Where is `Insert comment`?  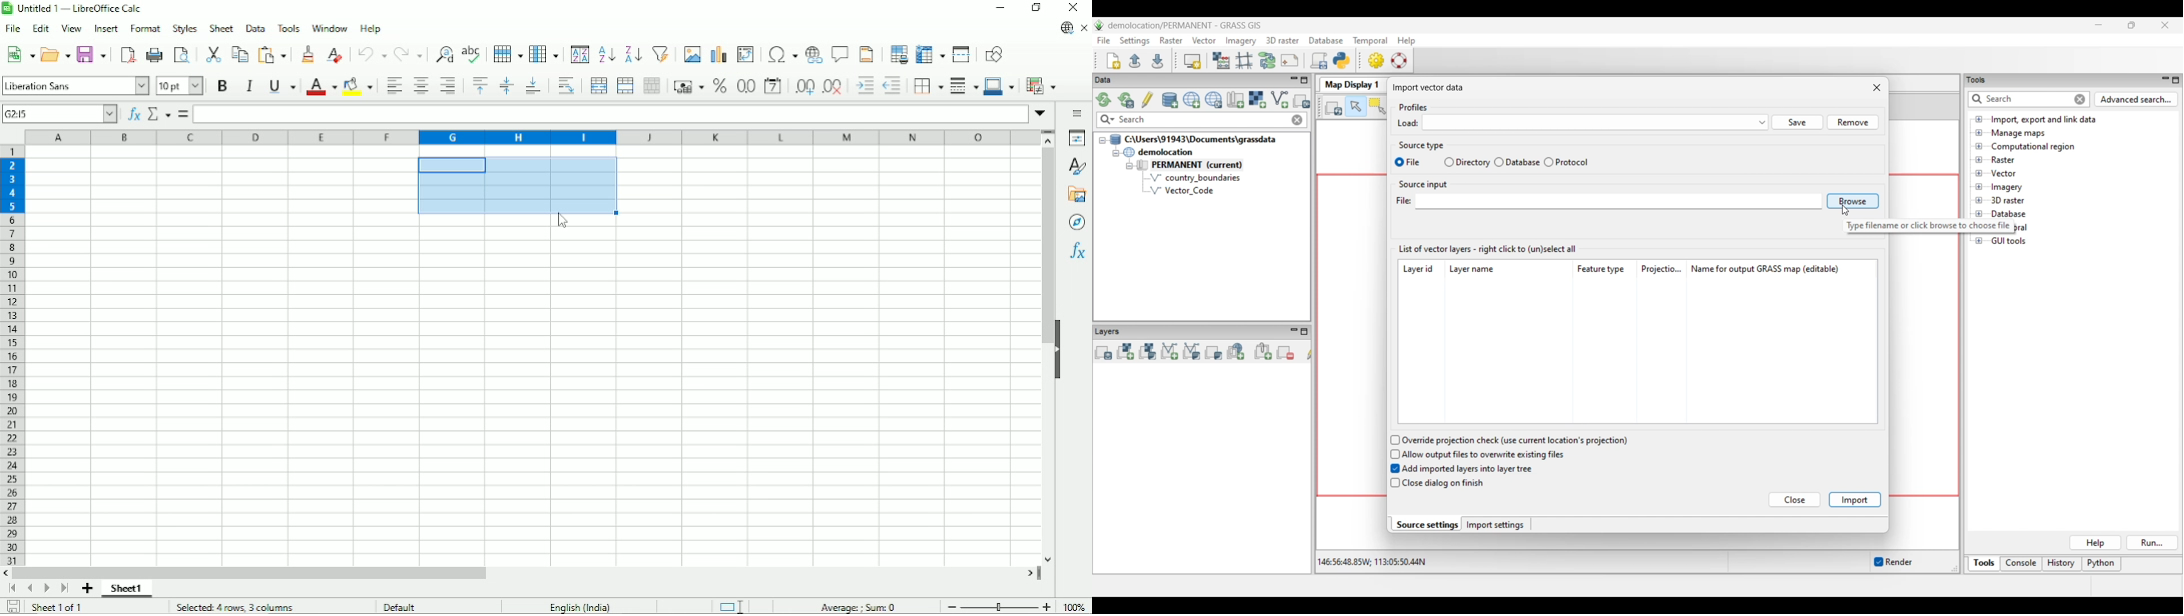
Insert comment is located at coordinates (840, 53).